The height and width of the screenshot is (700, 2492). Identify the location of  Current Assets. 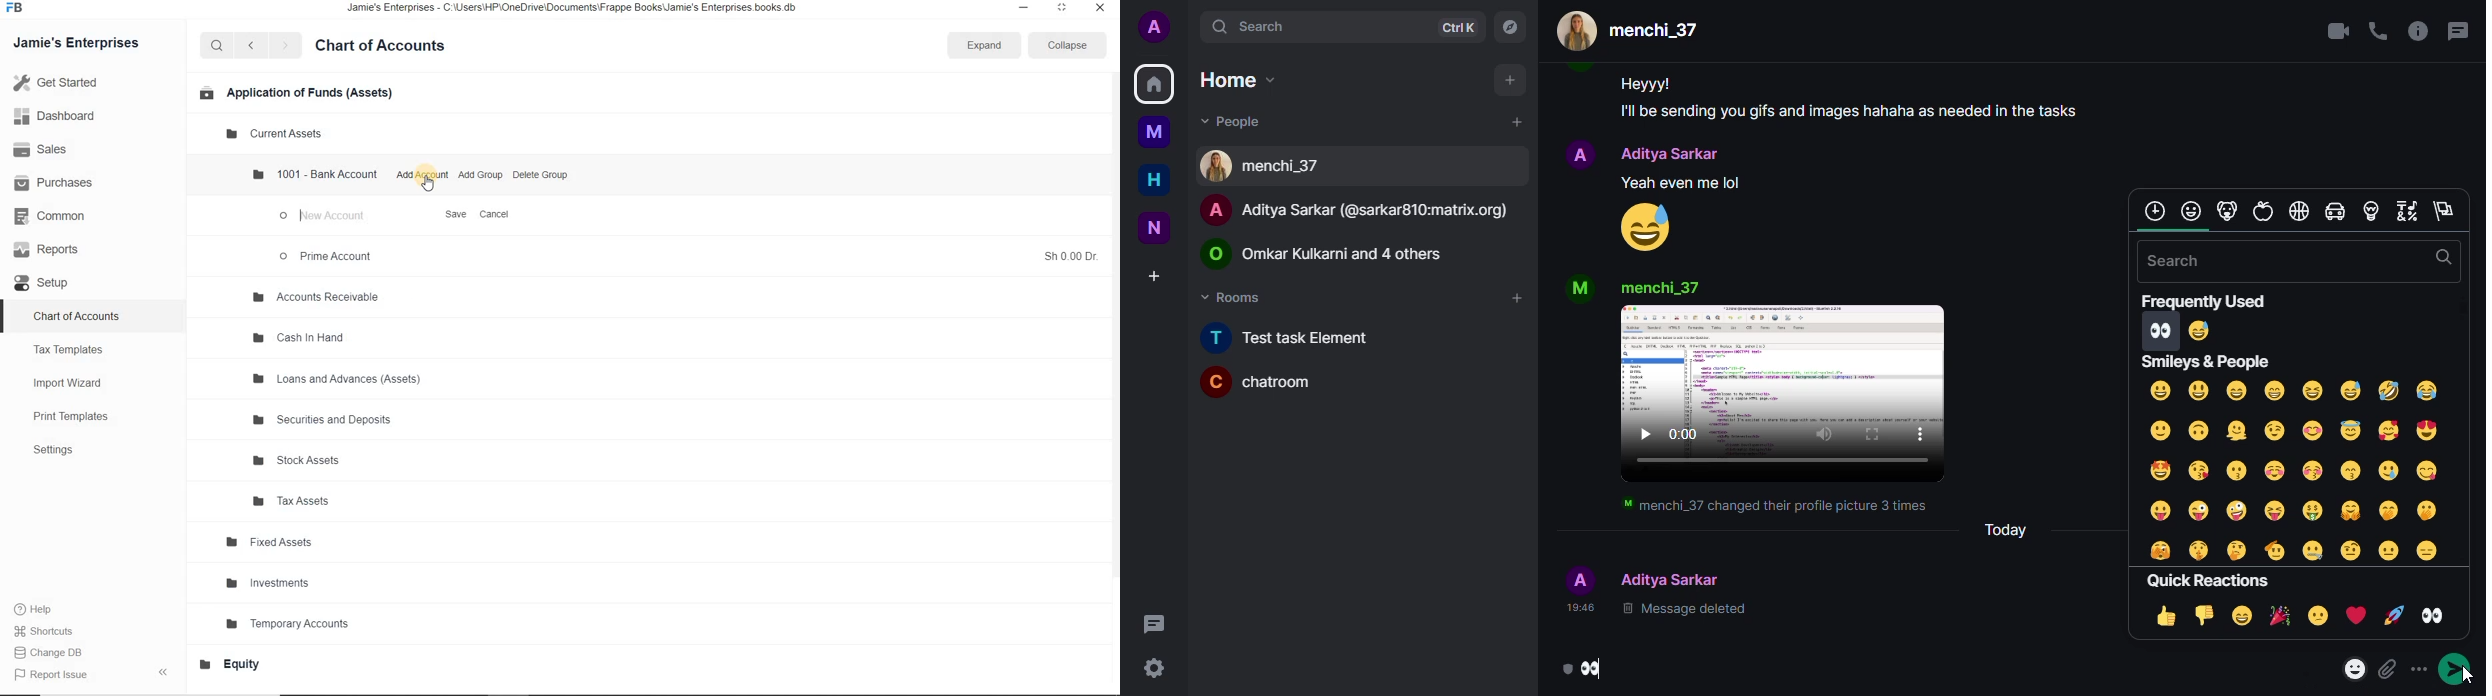
(277, 134).